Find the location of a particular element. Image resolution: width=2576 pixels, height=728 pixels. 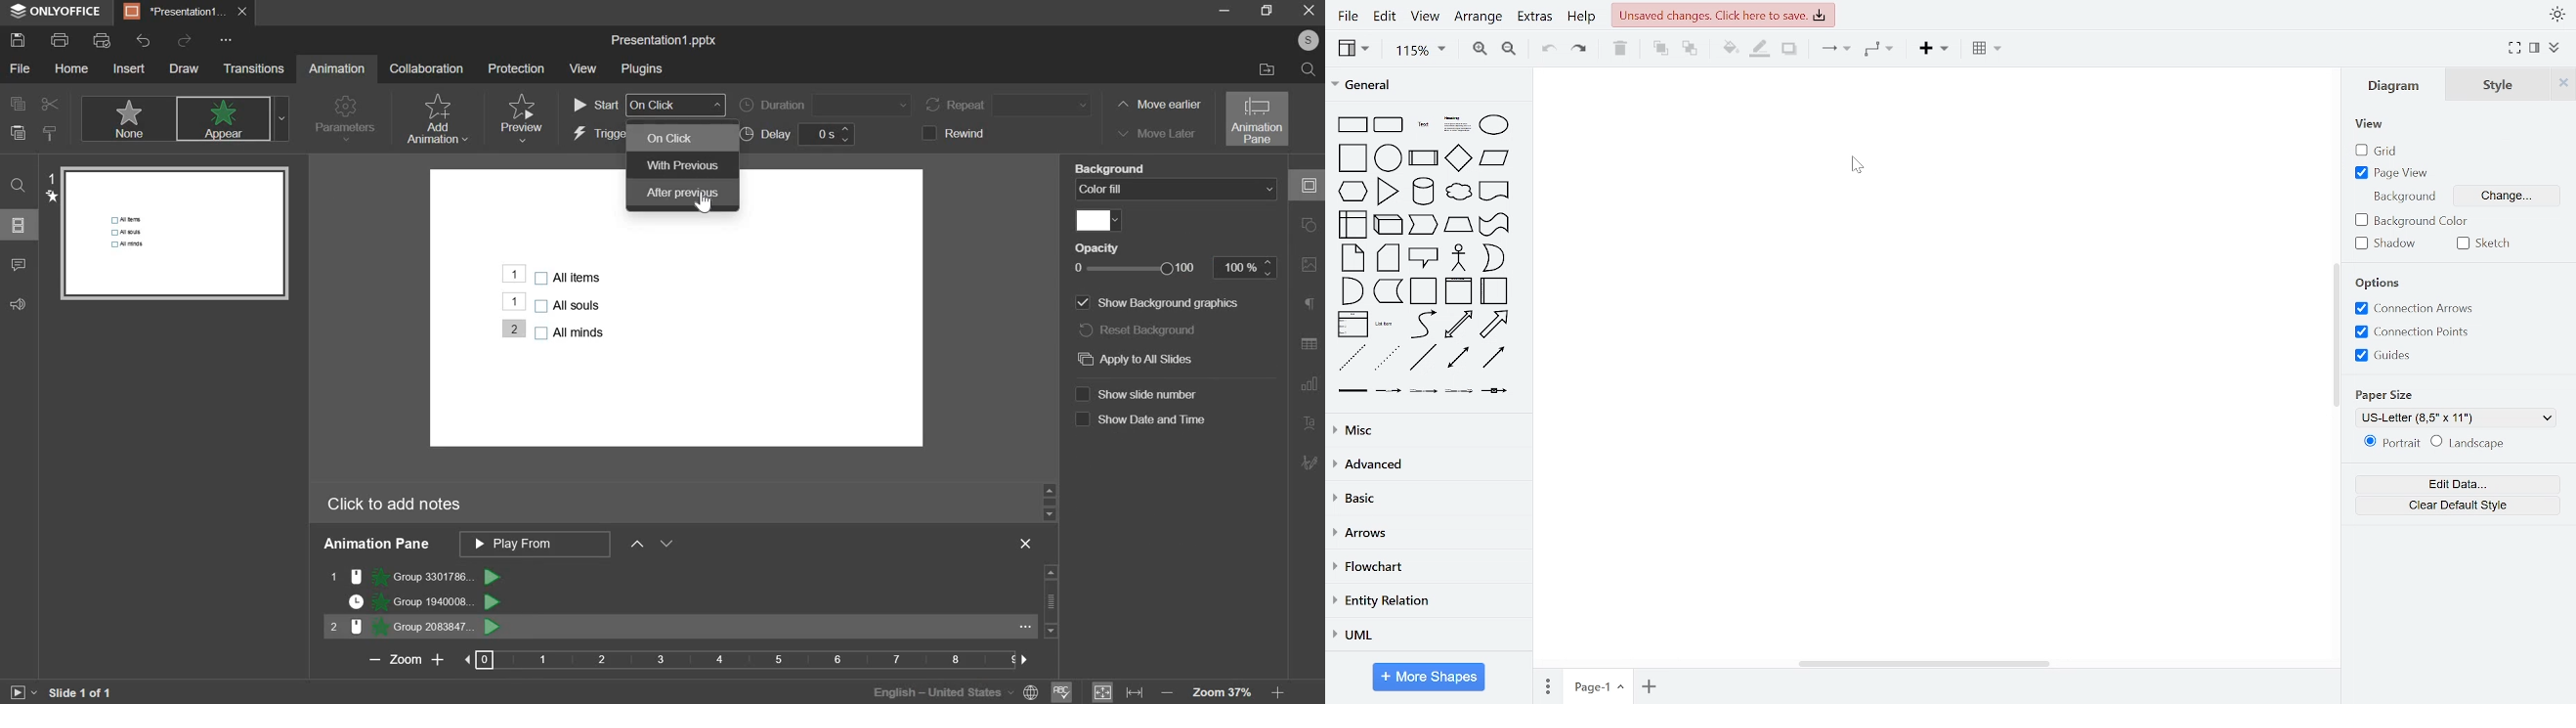

copy is located at coordinates (16, 103).